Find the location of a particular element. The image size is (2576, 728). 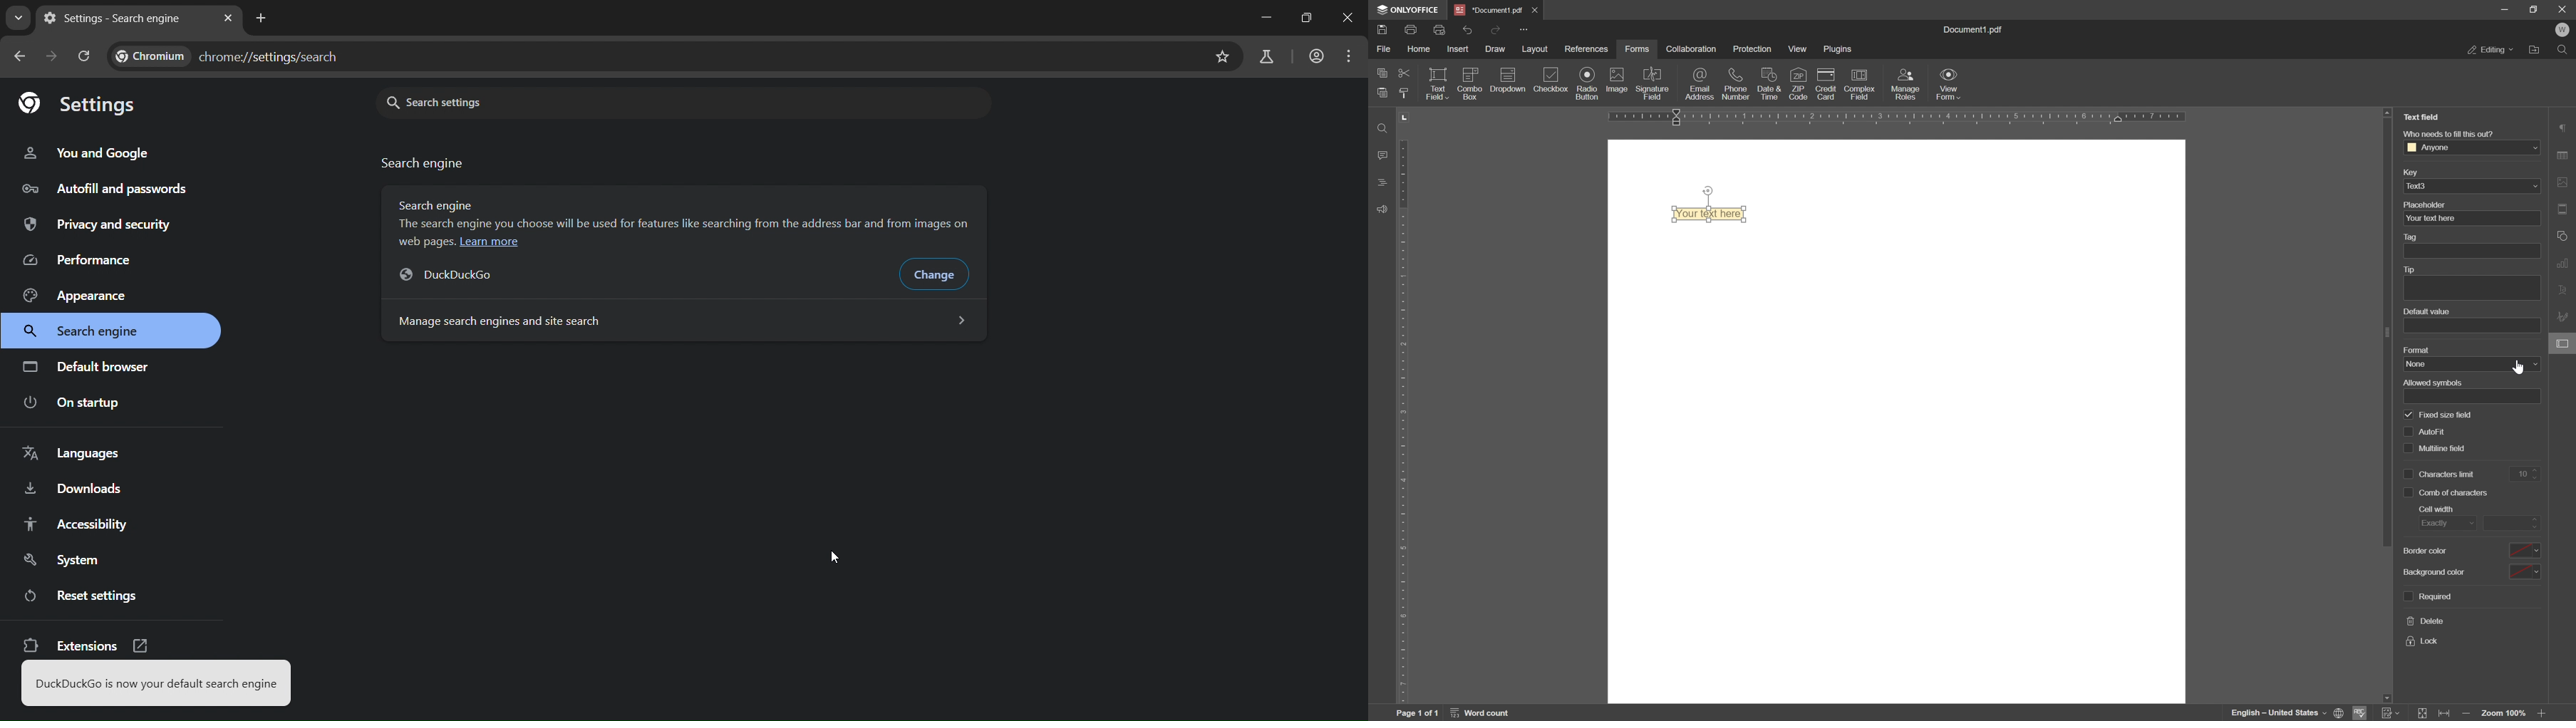

zoom 100% is located at coordinates (2505, 714).